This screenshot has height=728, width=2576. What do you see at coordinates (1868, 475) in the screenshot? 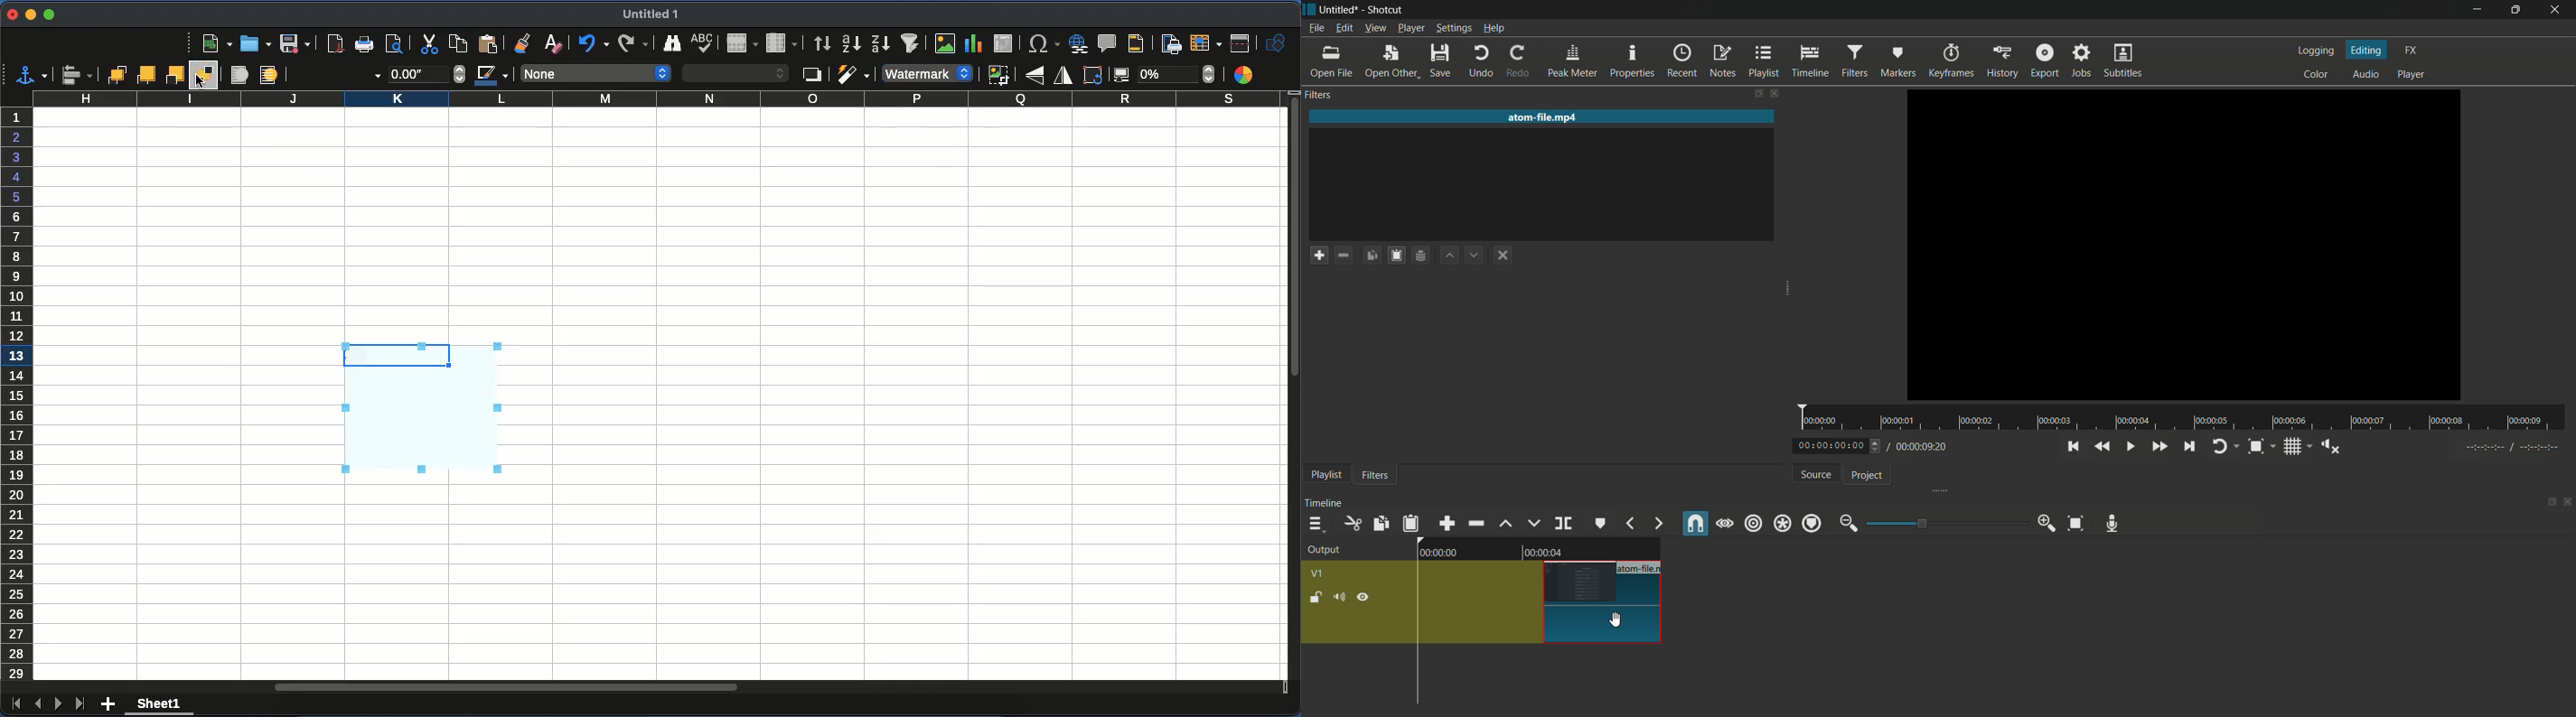
I see `project` at bounding box center [1868, 475].